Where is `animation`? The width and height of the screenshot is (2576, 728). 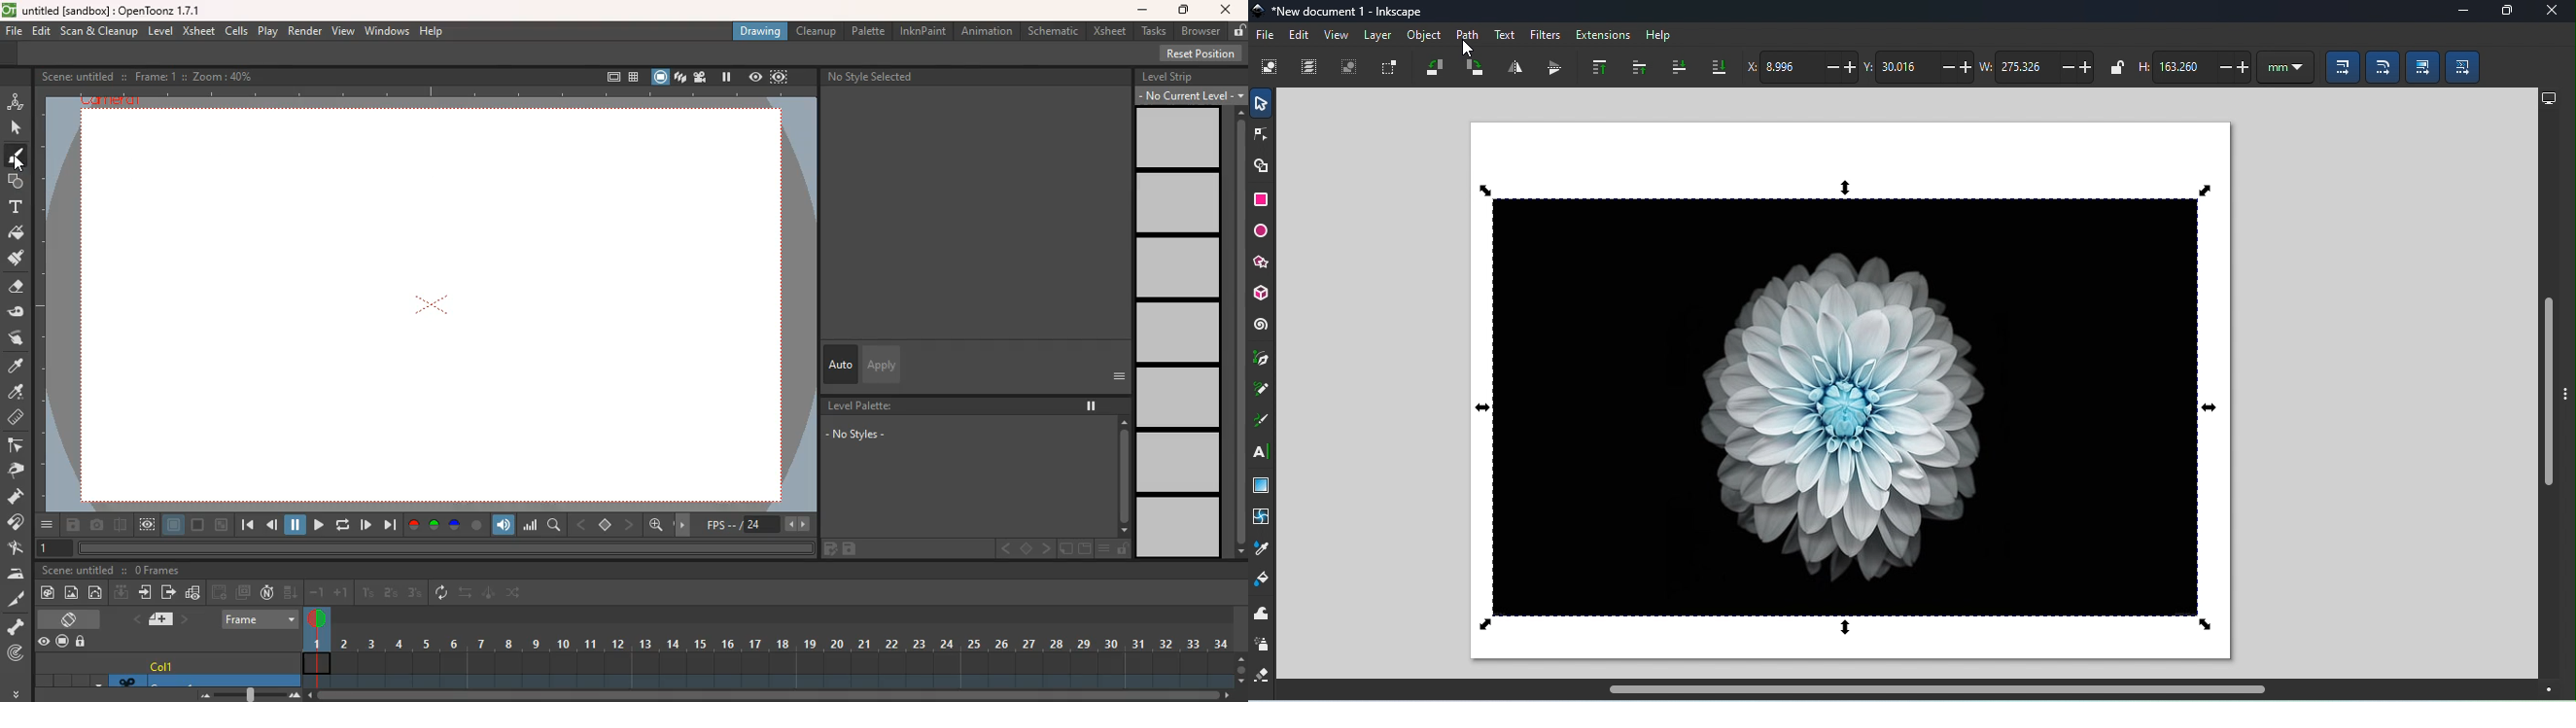 animation is located at coordinates (16, 100).